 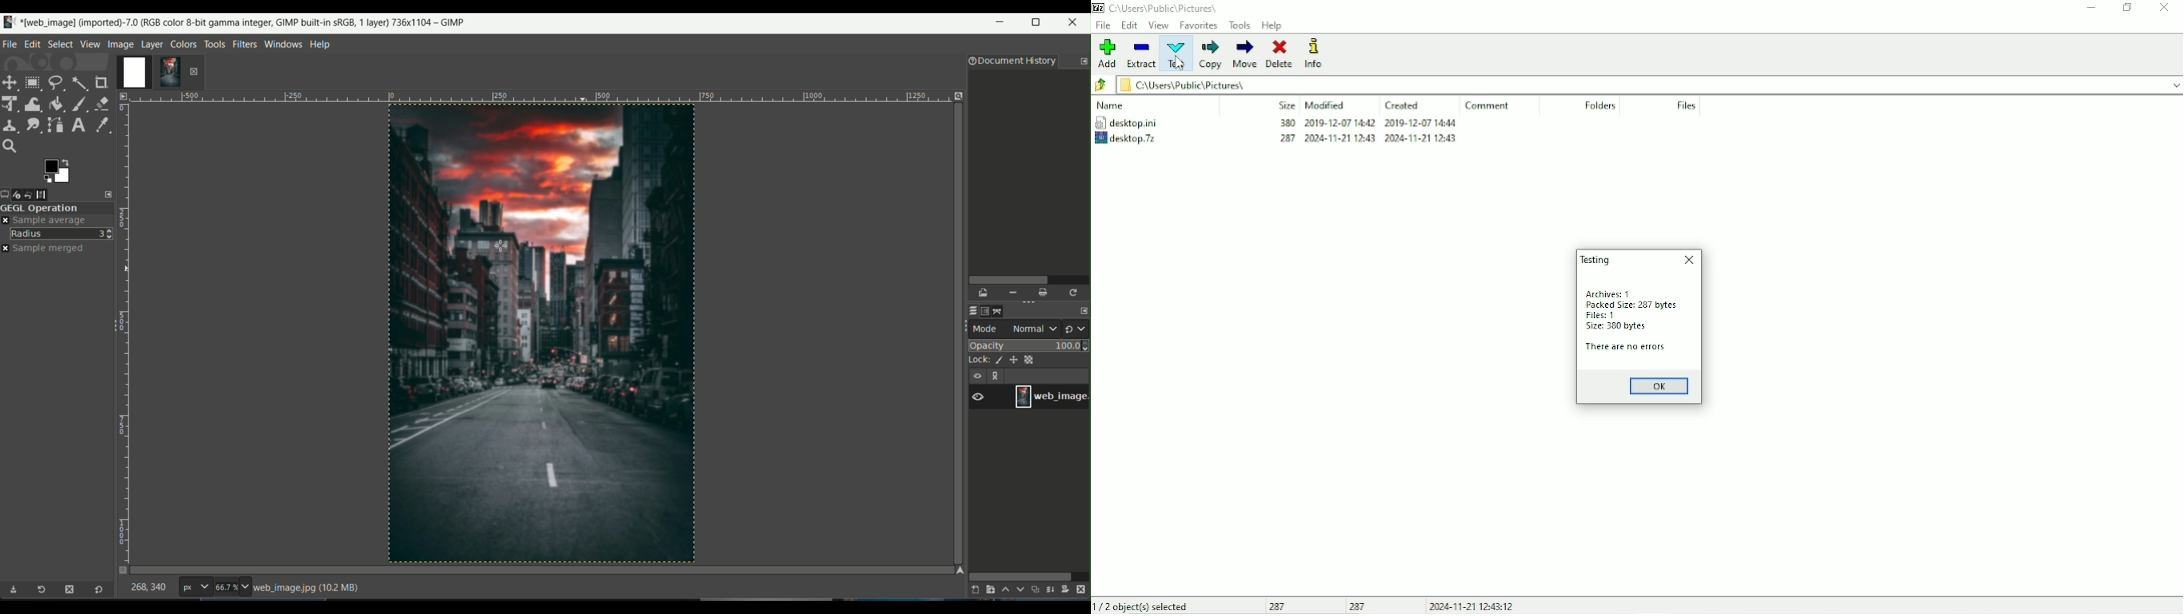 What do you see at coordinates (1594, 260) in the screenshot?
I see `Testing` at bounding box center [1594, 260].